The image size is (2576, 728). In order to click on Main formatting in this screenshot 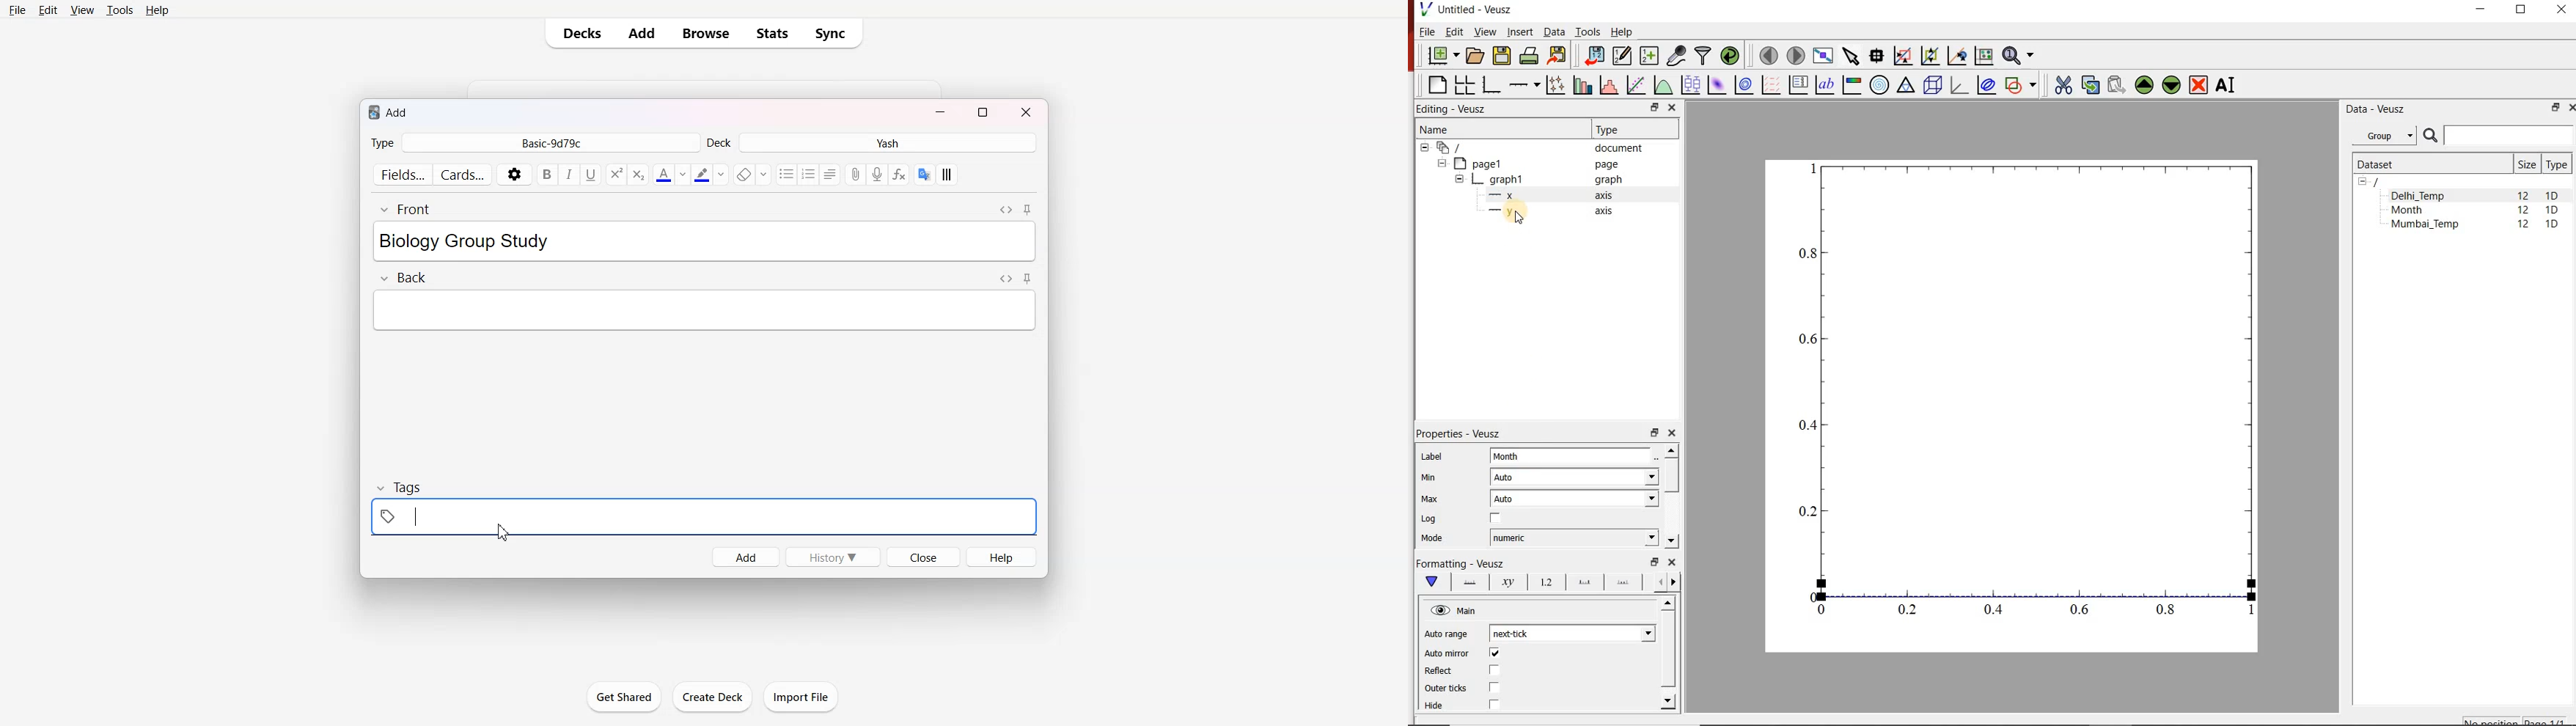, I will do `click(1429, 582)`.